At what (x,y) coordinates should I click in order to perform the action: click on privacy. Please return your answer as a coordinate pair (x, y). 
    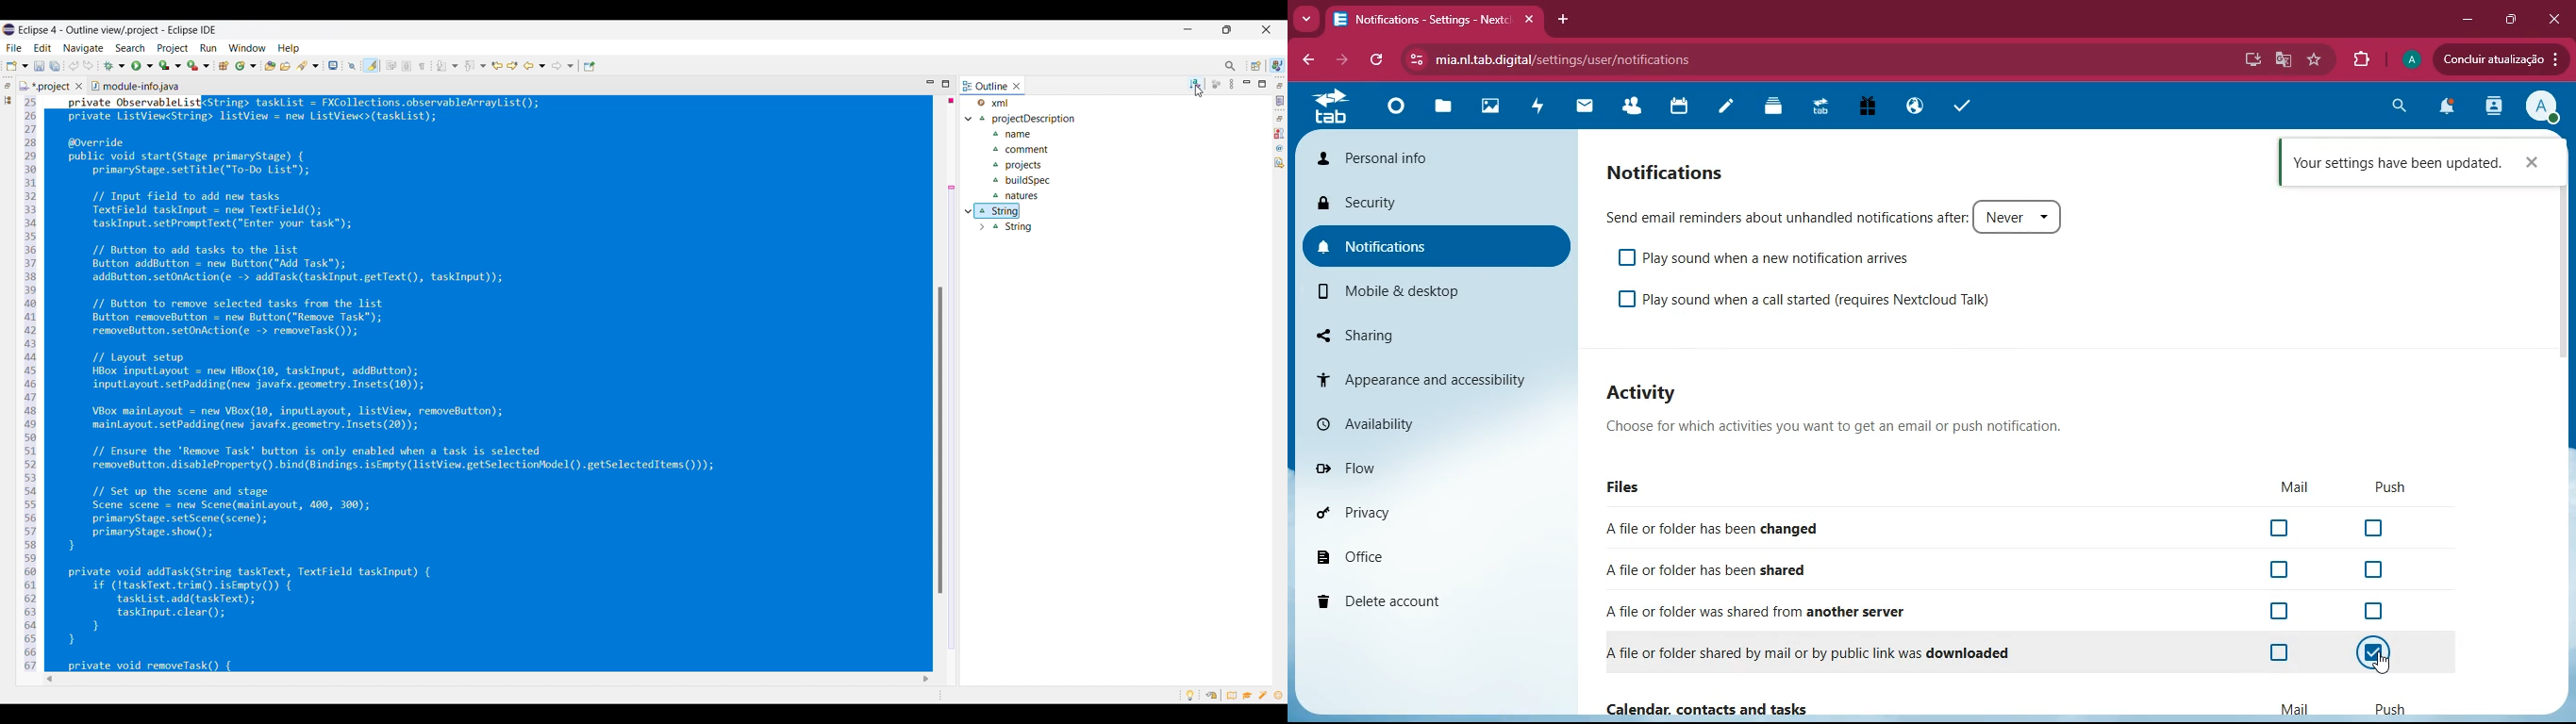
    Looking at the image, I should click on (1411, 508).